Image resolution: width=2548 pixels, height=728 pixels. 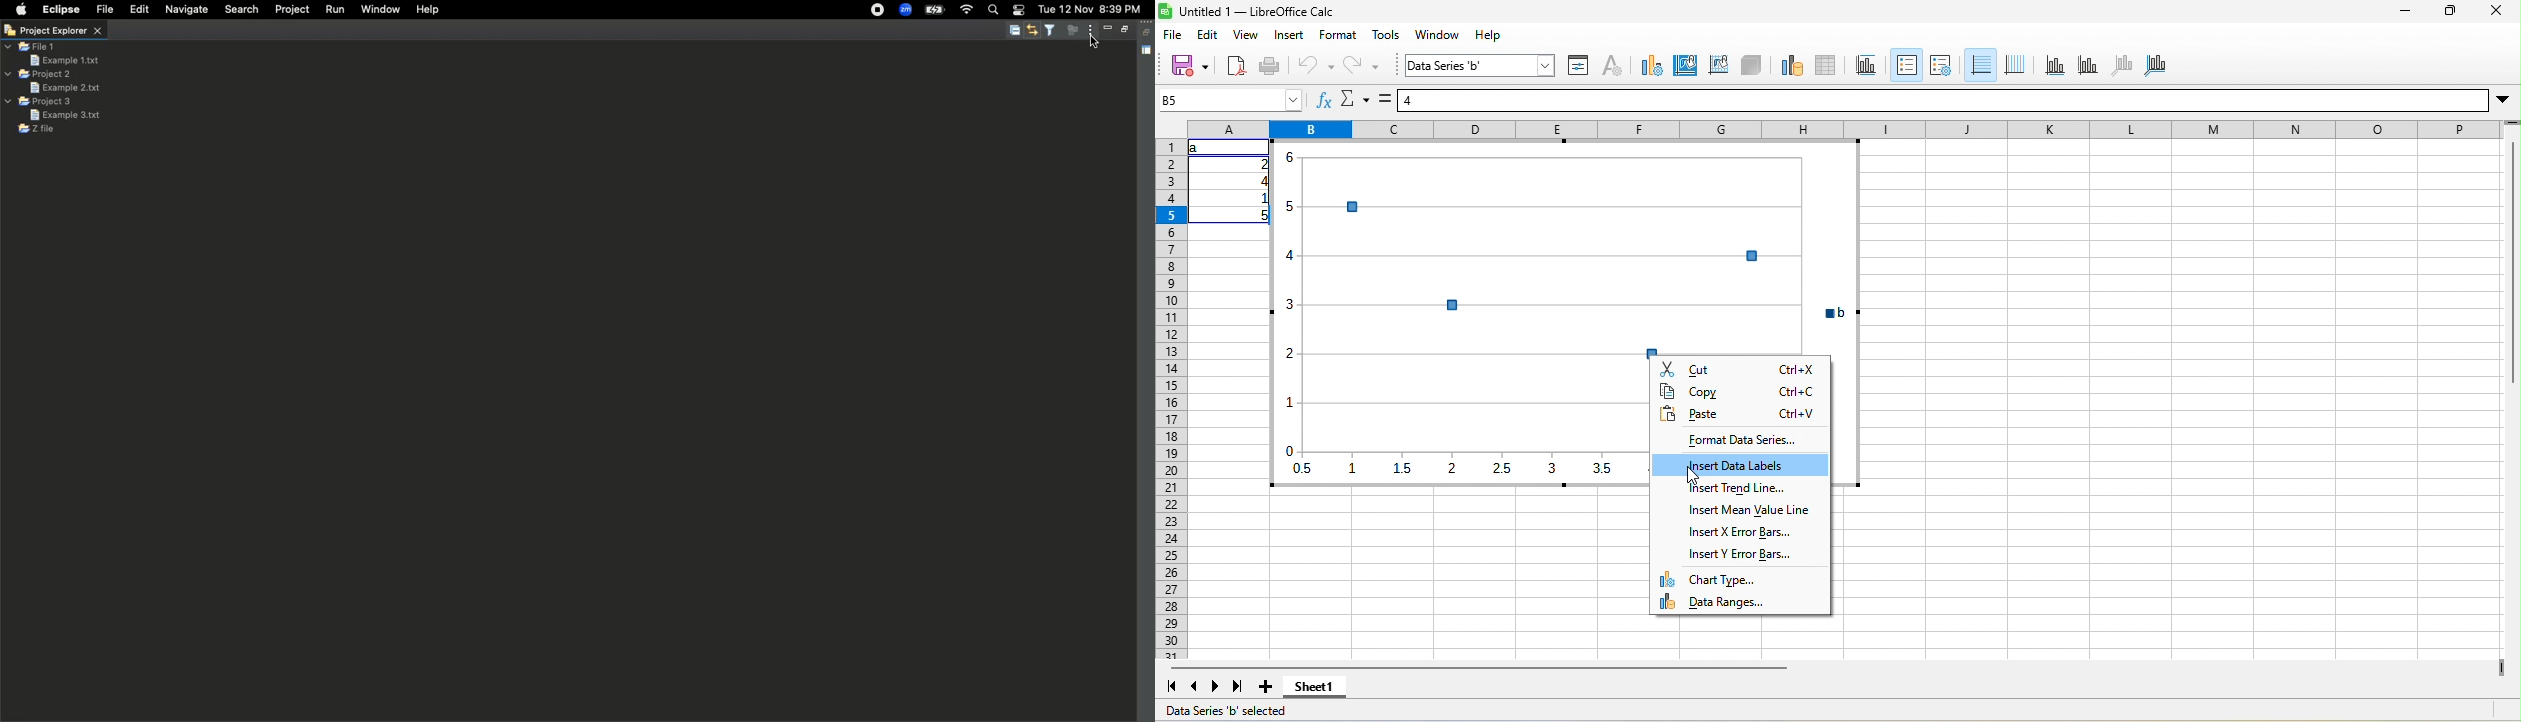 I want to click on a, so click(x=1197, y=148).